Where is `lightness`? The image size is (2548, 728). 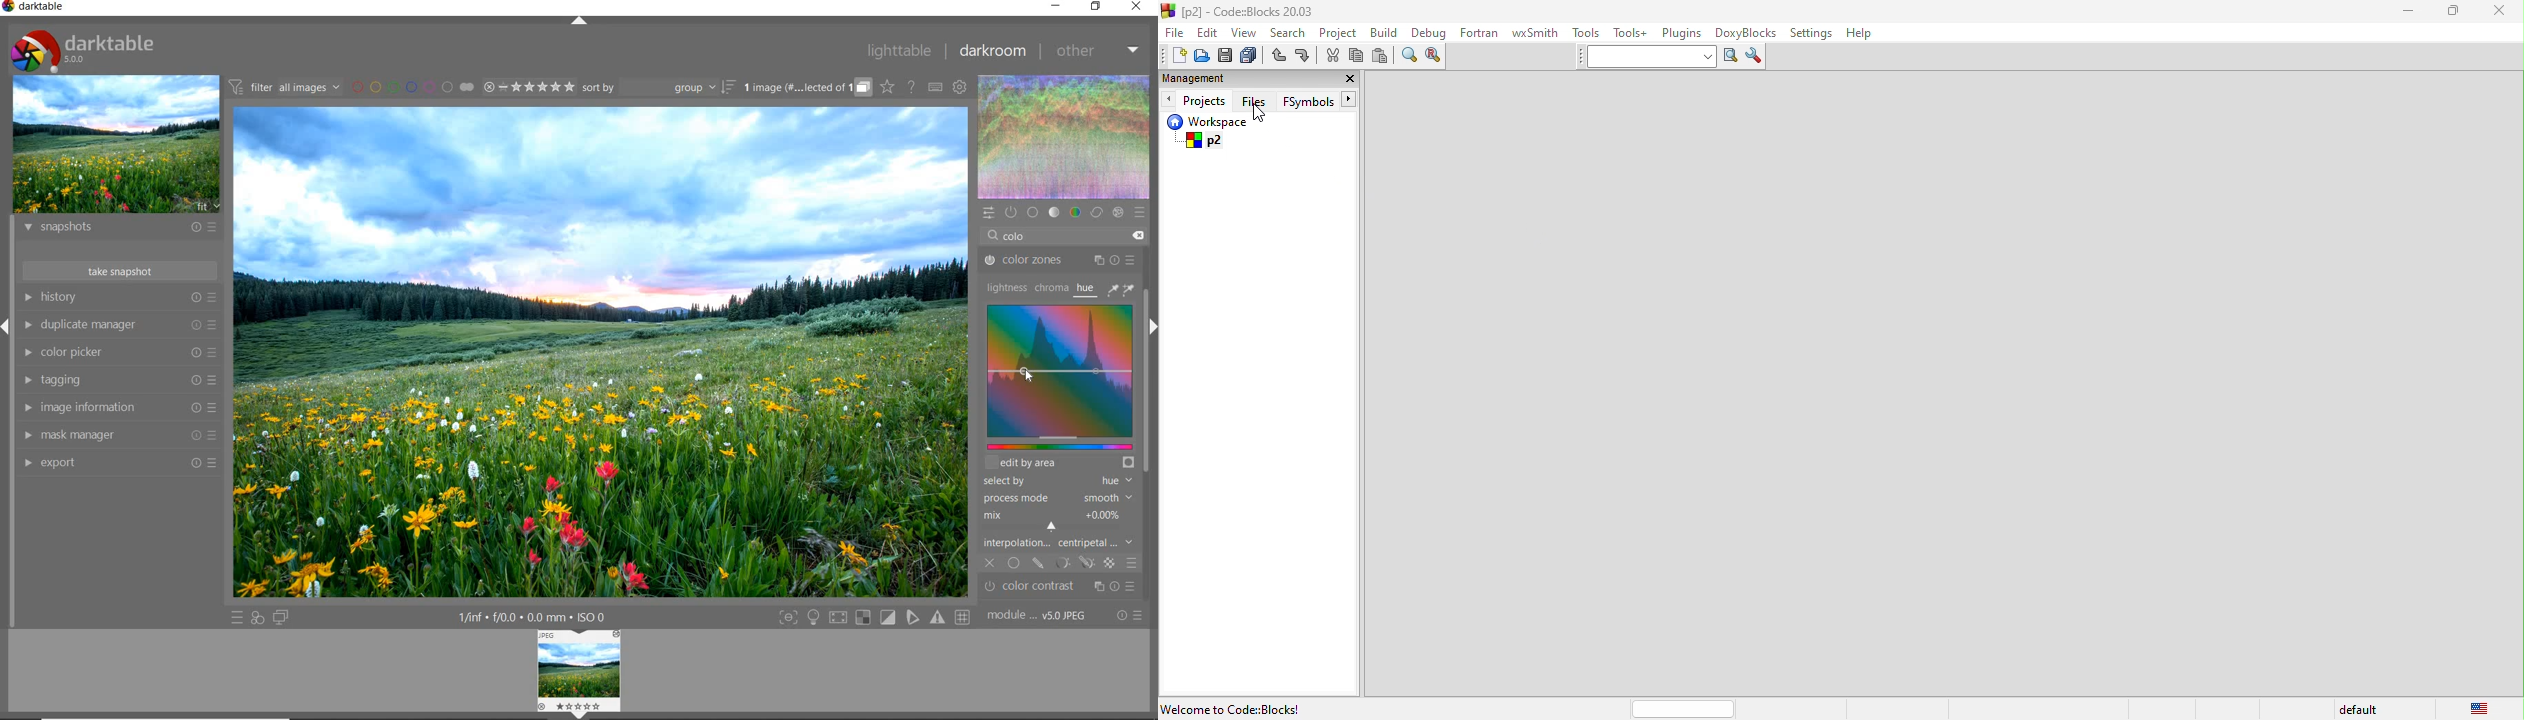
lightness is located at coordinates (1007, 287).